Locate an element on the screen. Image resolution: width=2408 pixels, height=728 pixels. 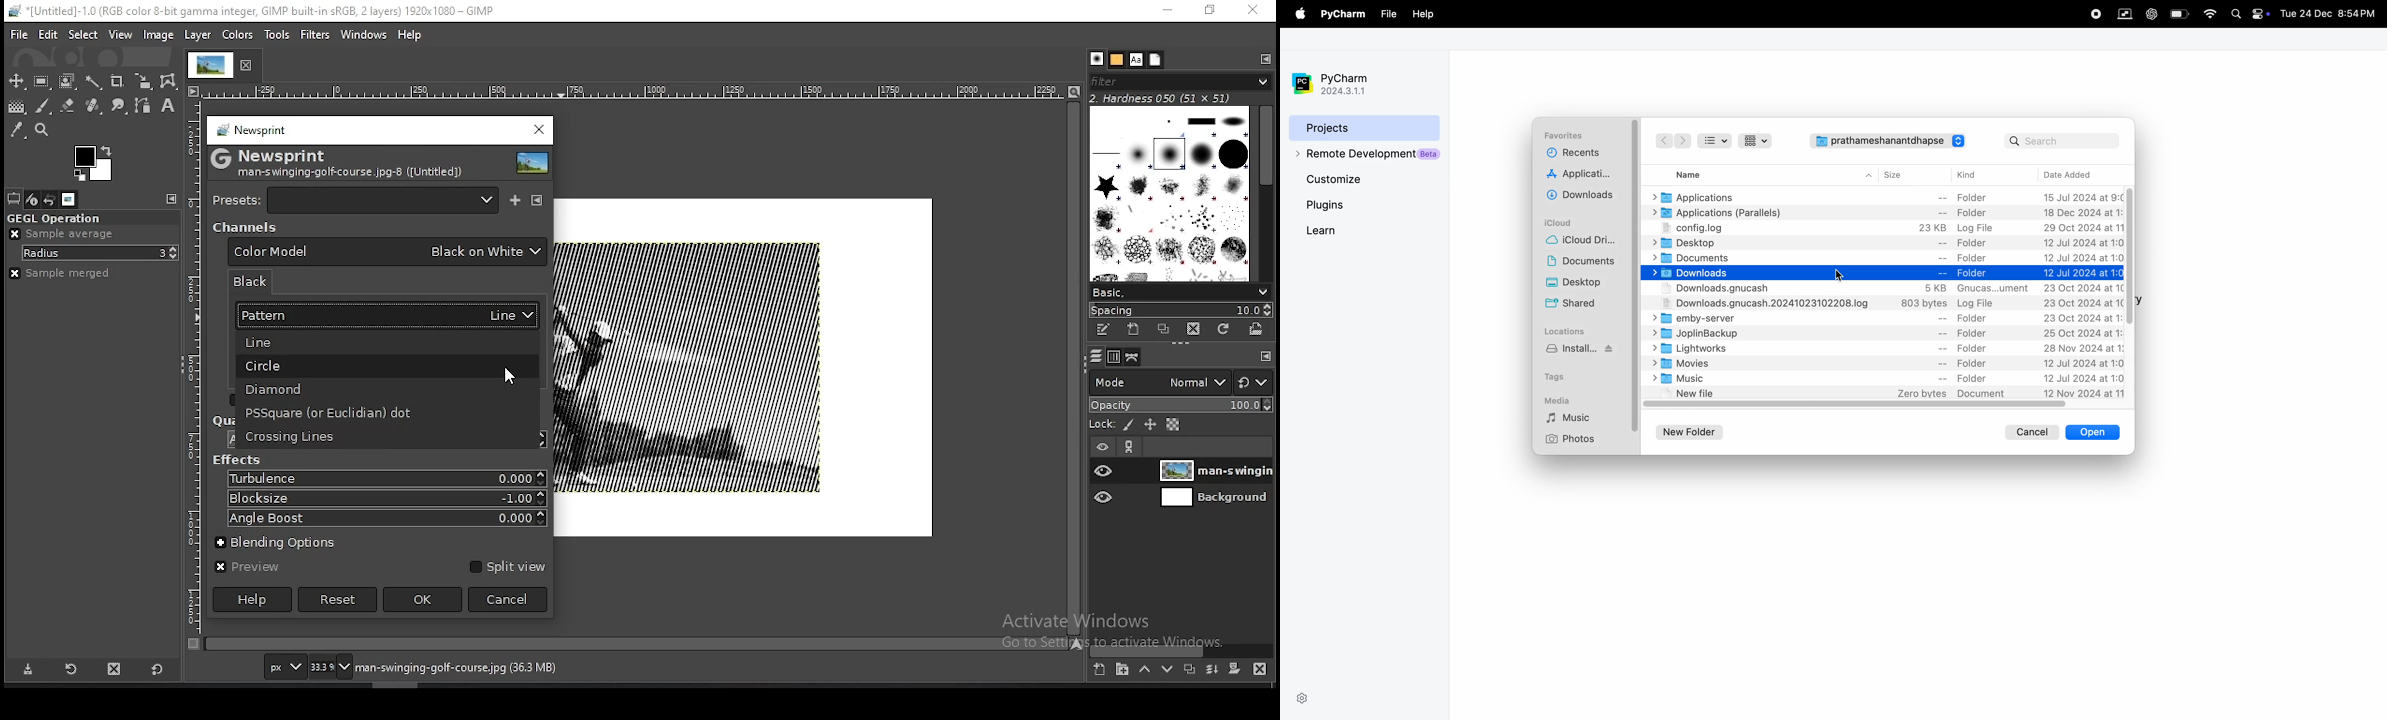
delete layer is located at coordinates (1264, 669).